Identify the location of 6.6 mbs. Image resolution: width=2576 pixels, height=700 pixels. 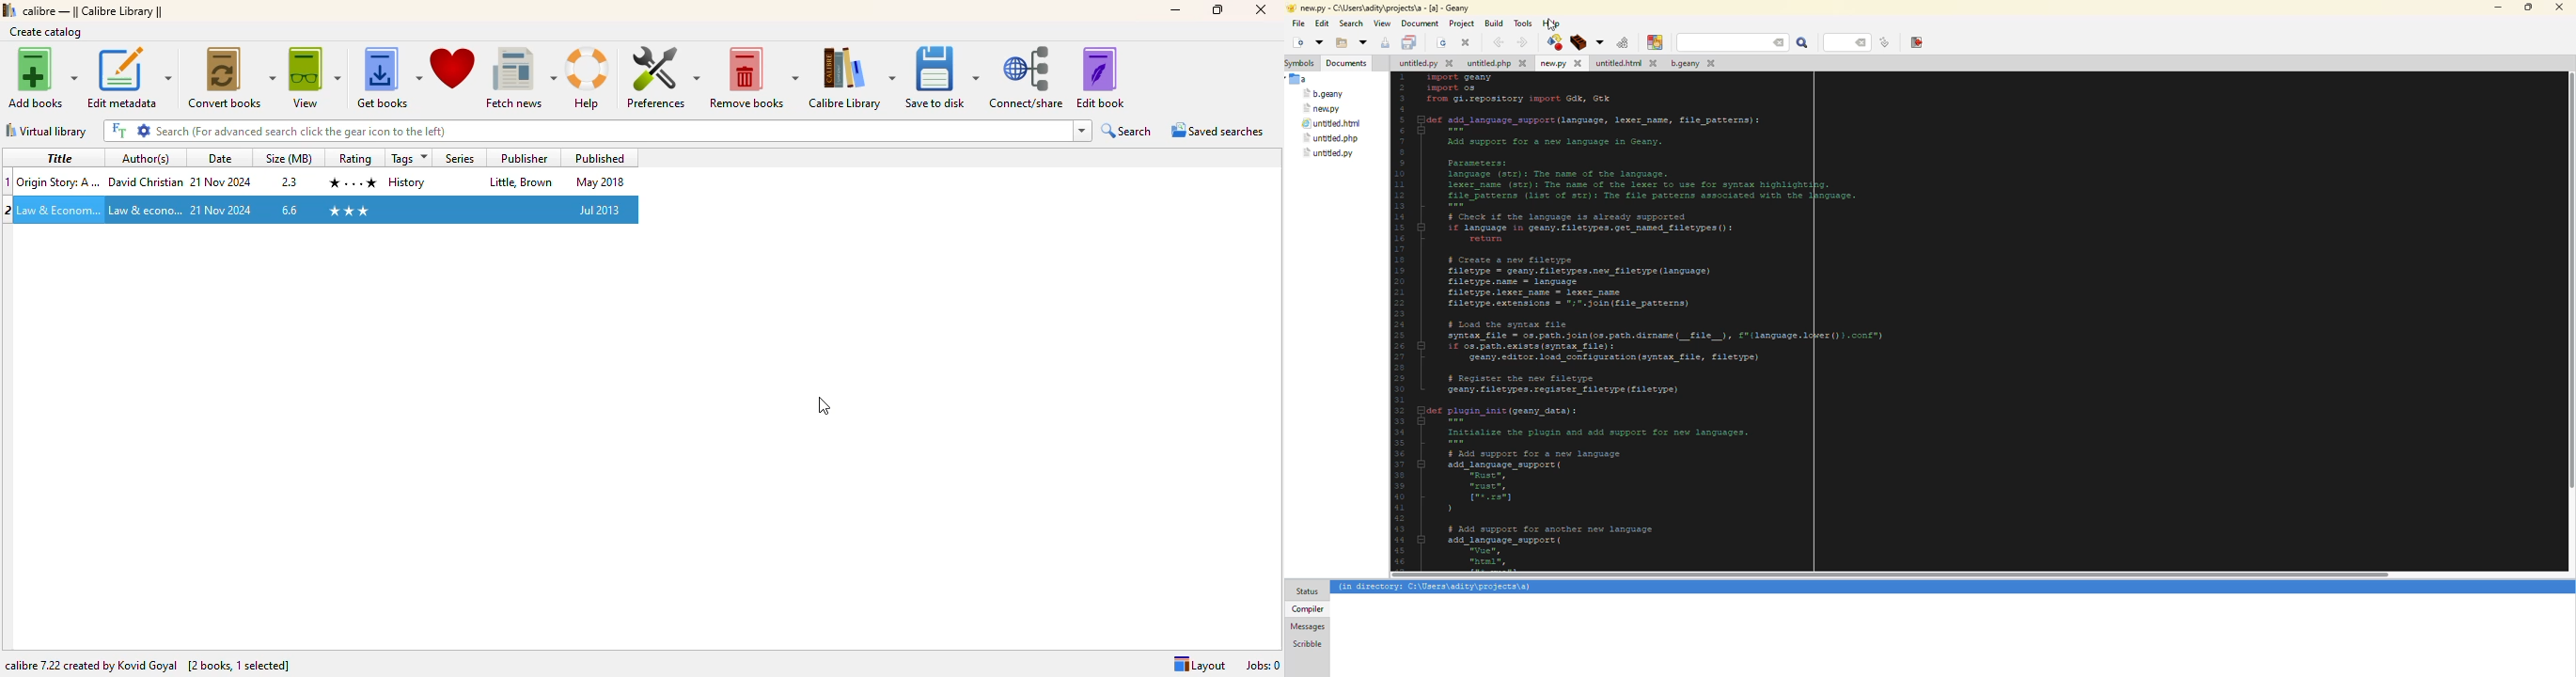
(289, 211).